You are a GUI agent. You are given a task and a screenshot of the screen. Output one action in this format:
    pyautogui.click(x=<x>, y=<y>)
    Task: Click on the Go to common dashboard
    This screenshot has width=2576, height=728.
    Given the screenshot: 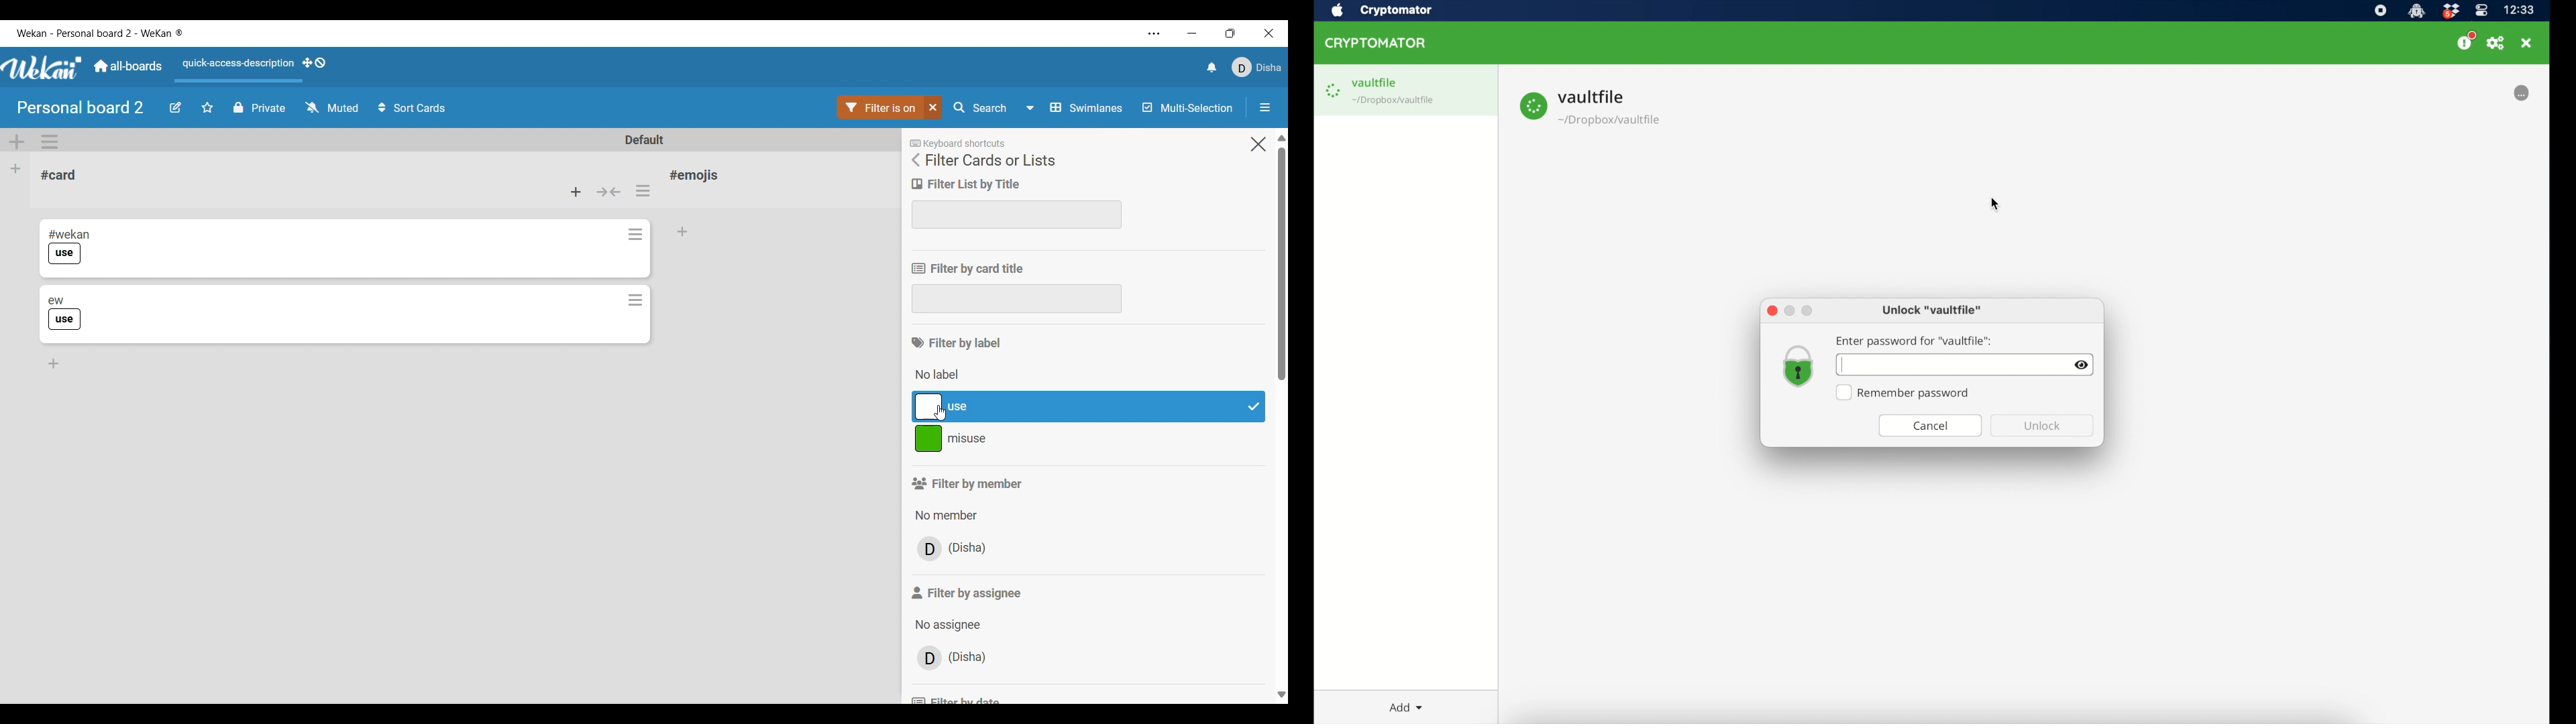 What is the action you would take?
    pyautogui.click(x=128, y=66)
    